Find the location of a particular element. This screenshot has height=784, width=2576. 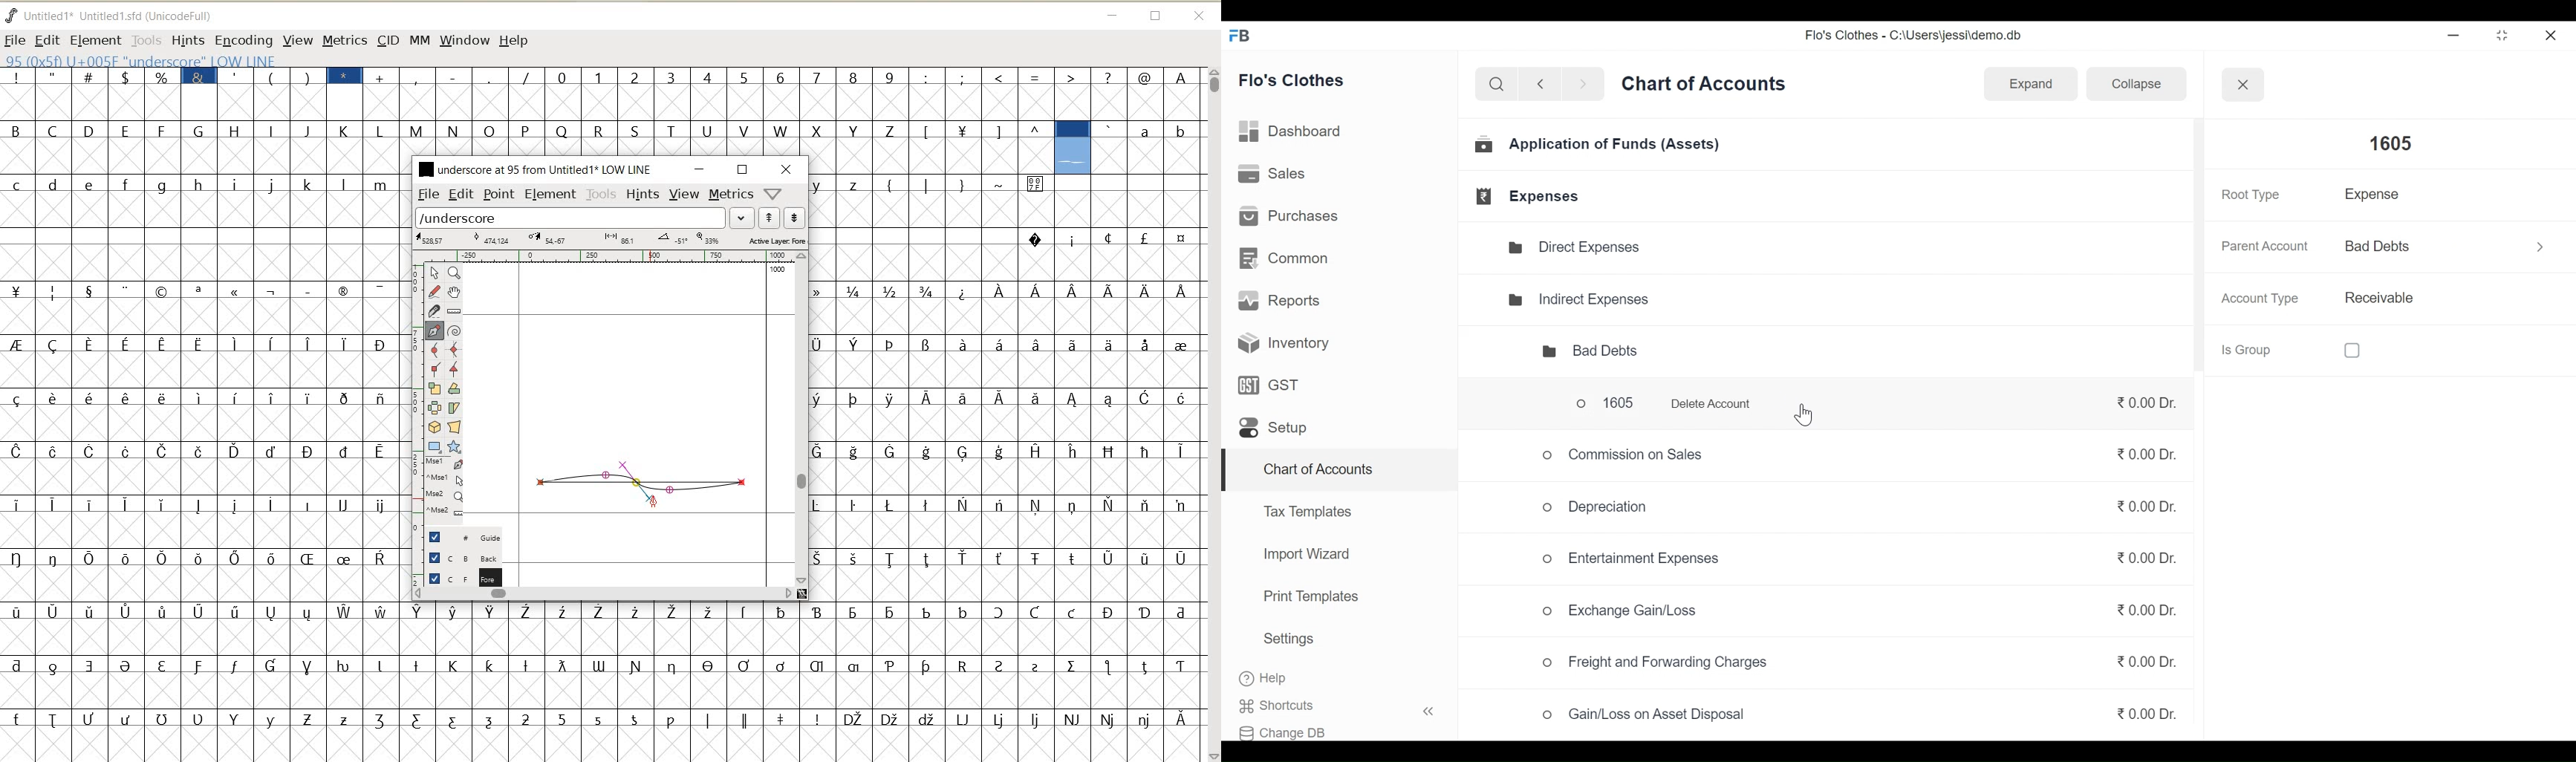

Direct Expenses is located at coordinates (1581, 248).